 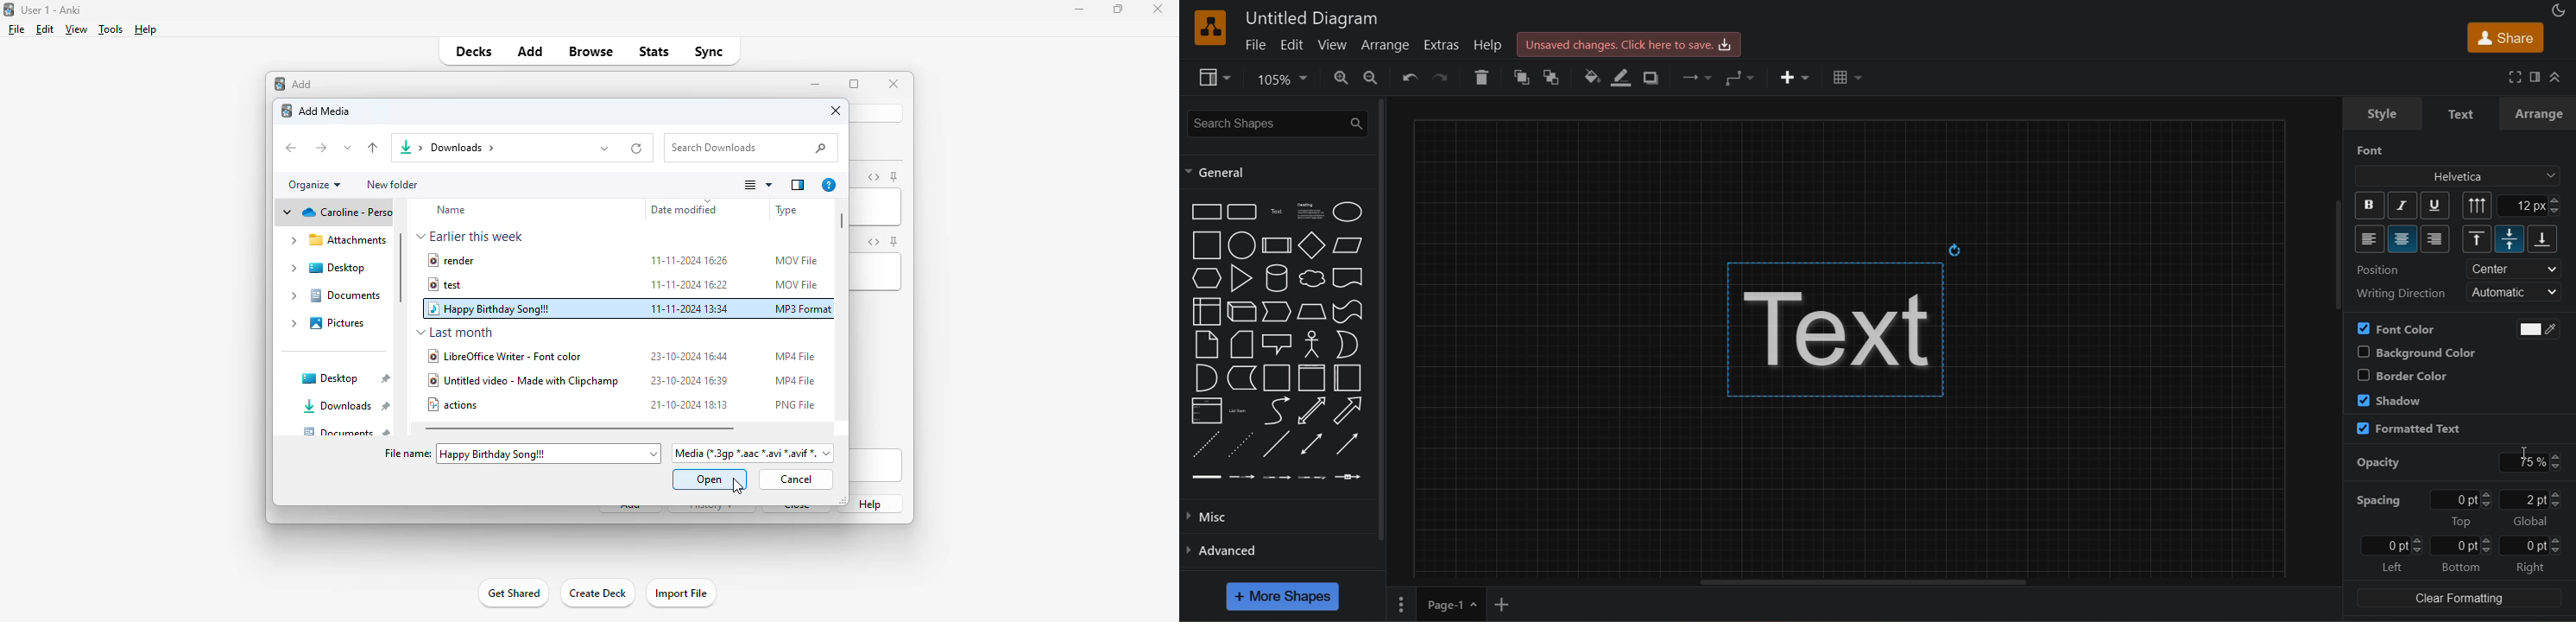 I want to click on date modified, so click(x=688, y=209).